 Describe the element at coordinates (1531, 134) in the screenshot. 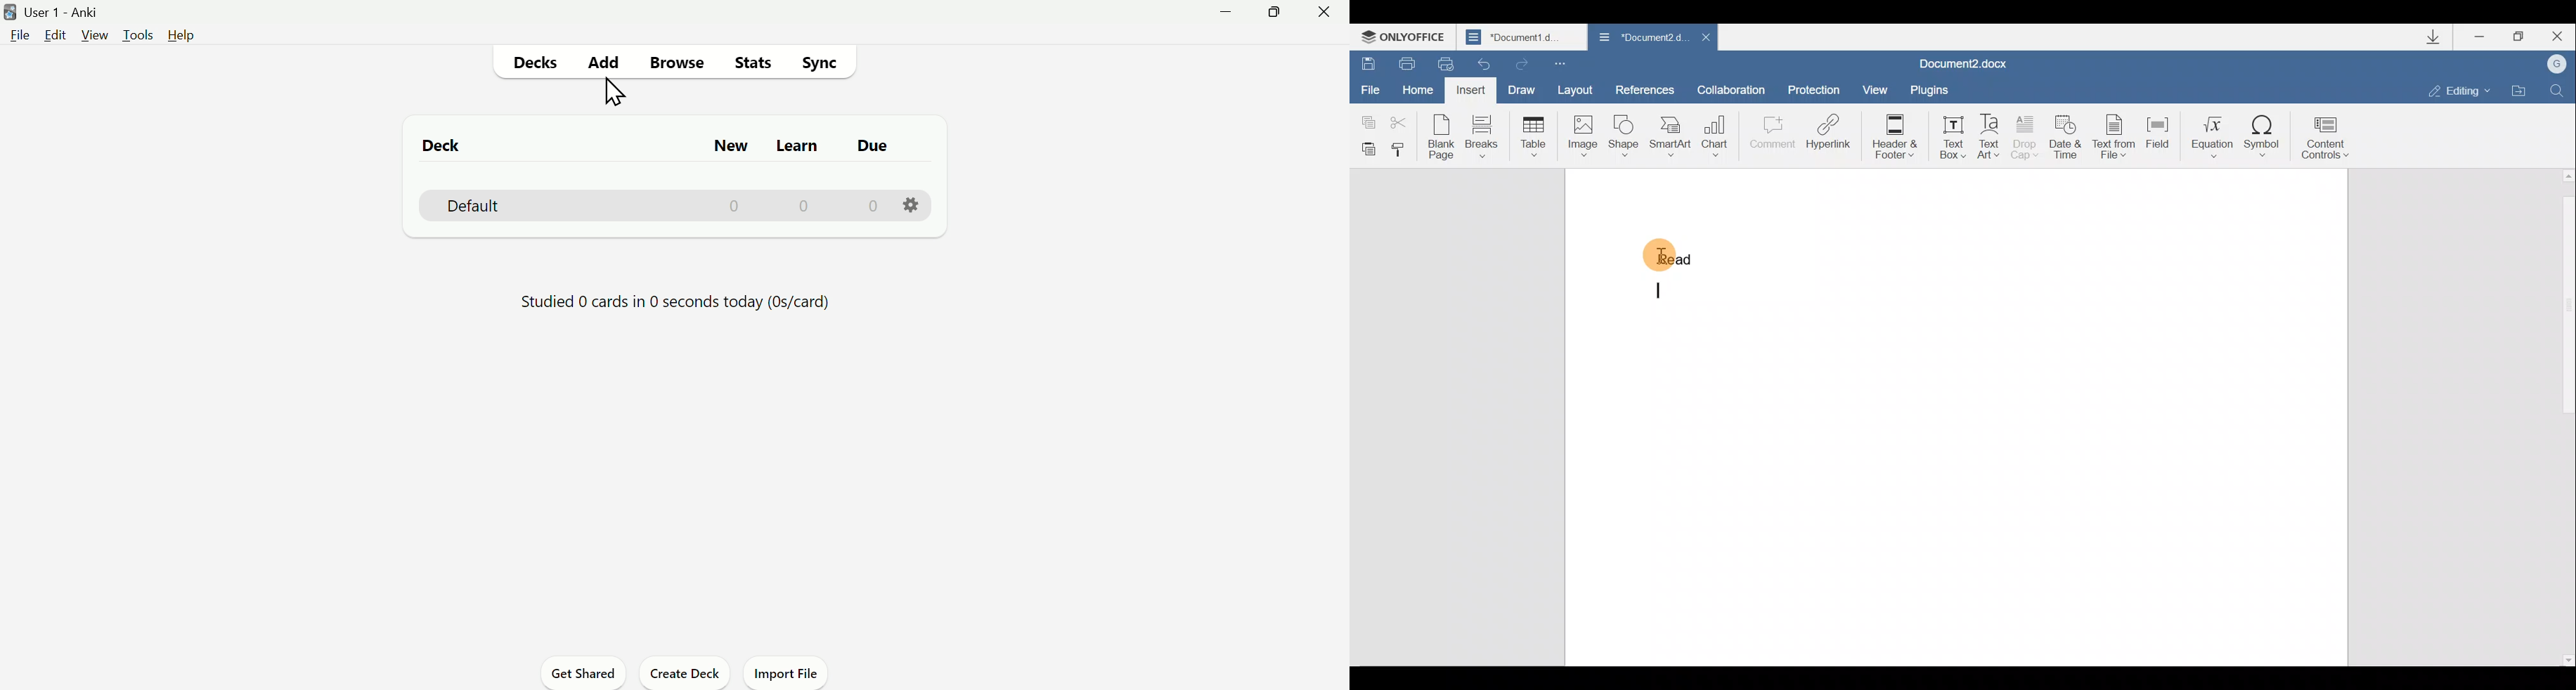

I see `Table` at that location.